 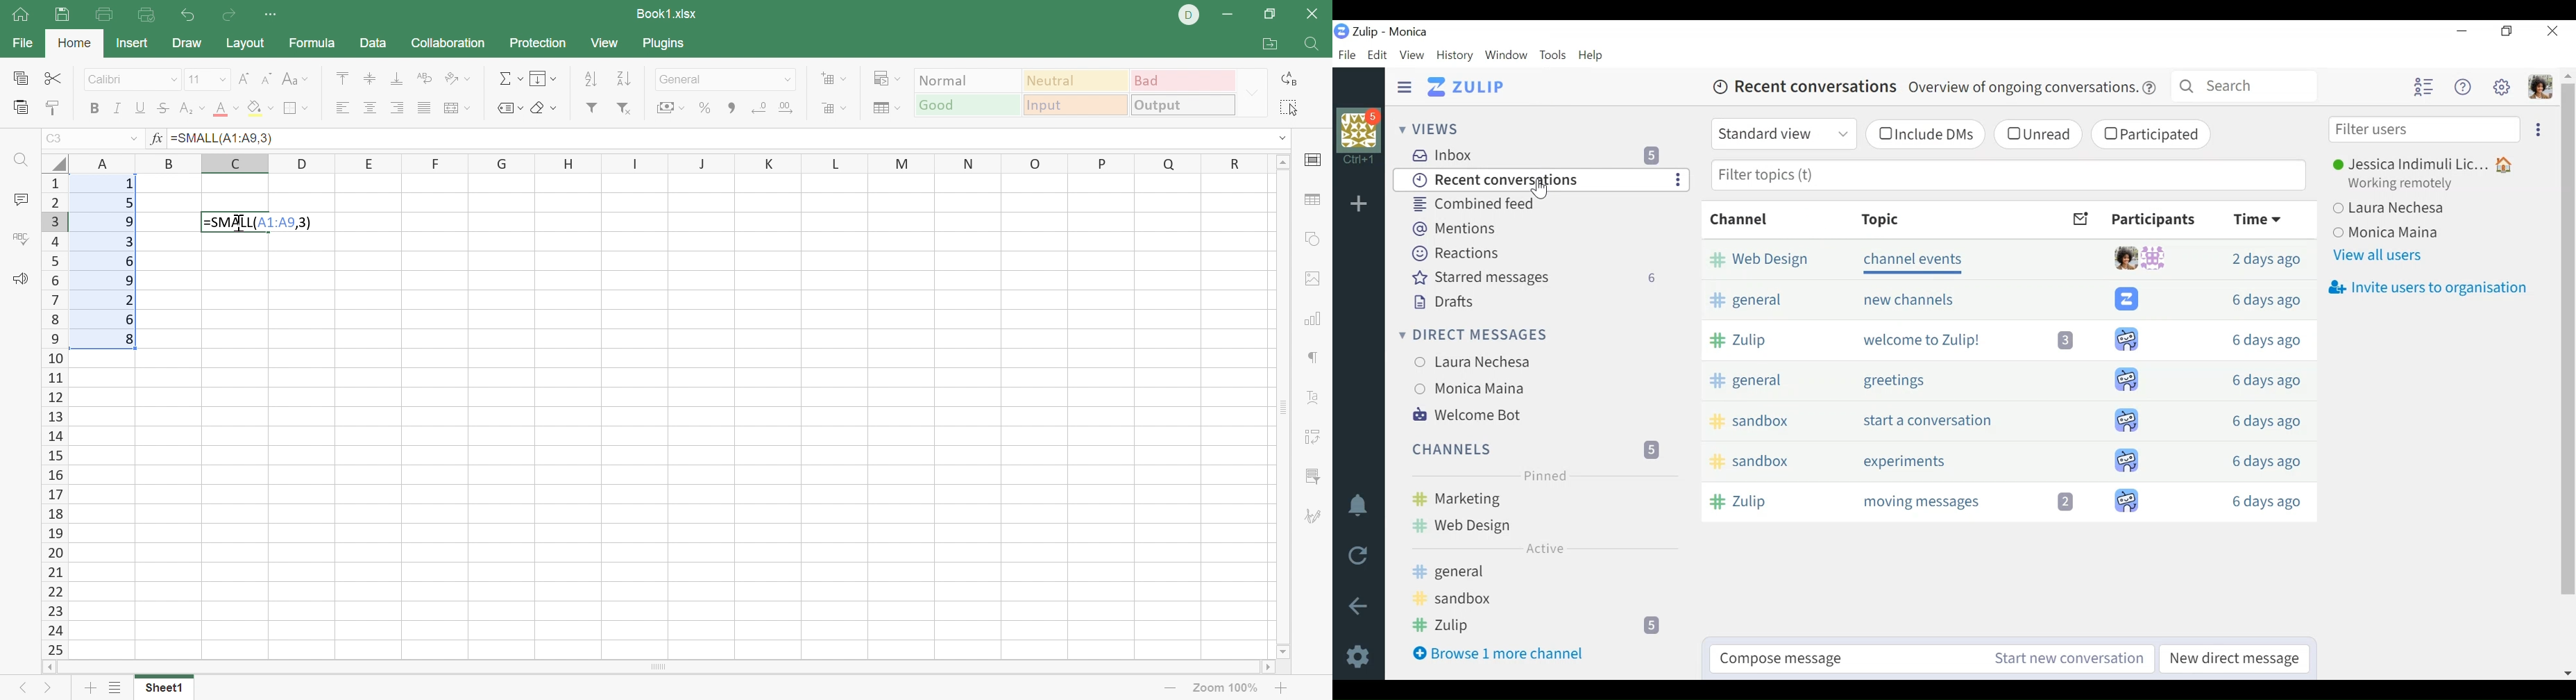 I want to click on , so click(x=129, y=204).